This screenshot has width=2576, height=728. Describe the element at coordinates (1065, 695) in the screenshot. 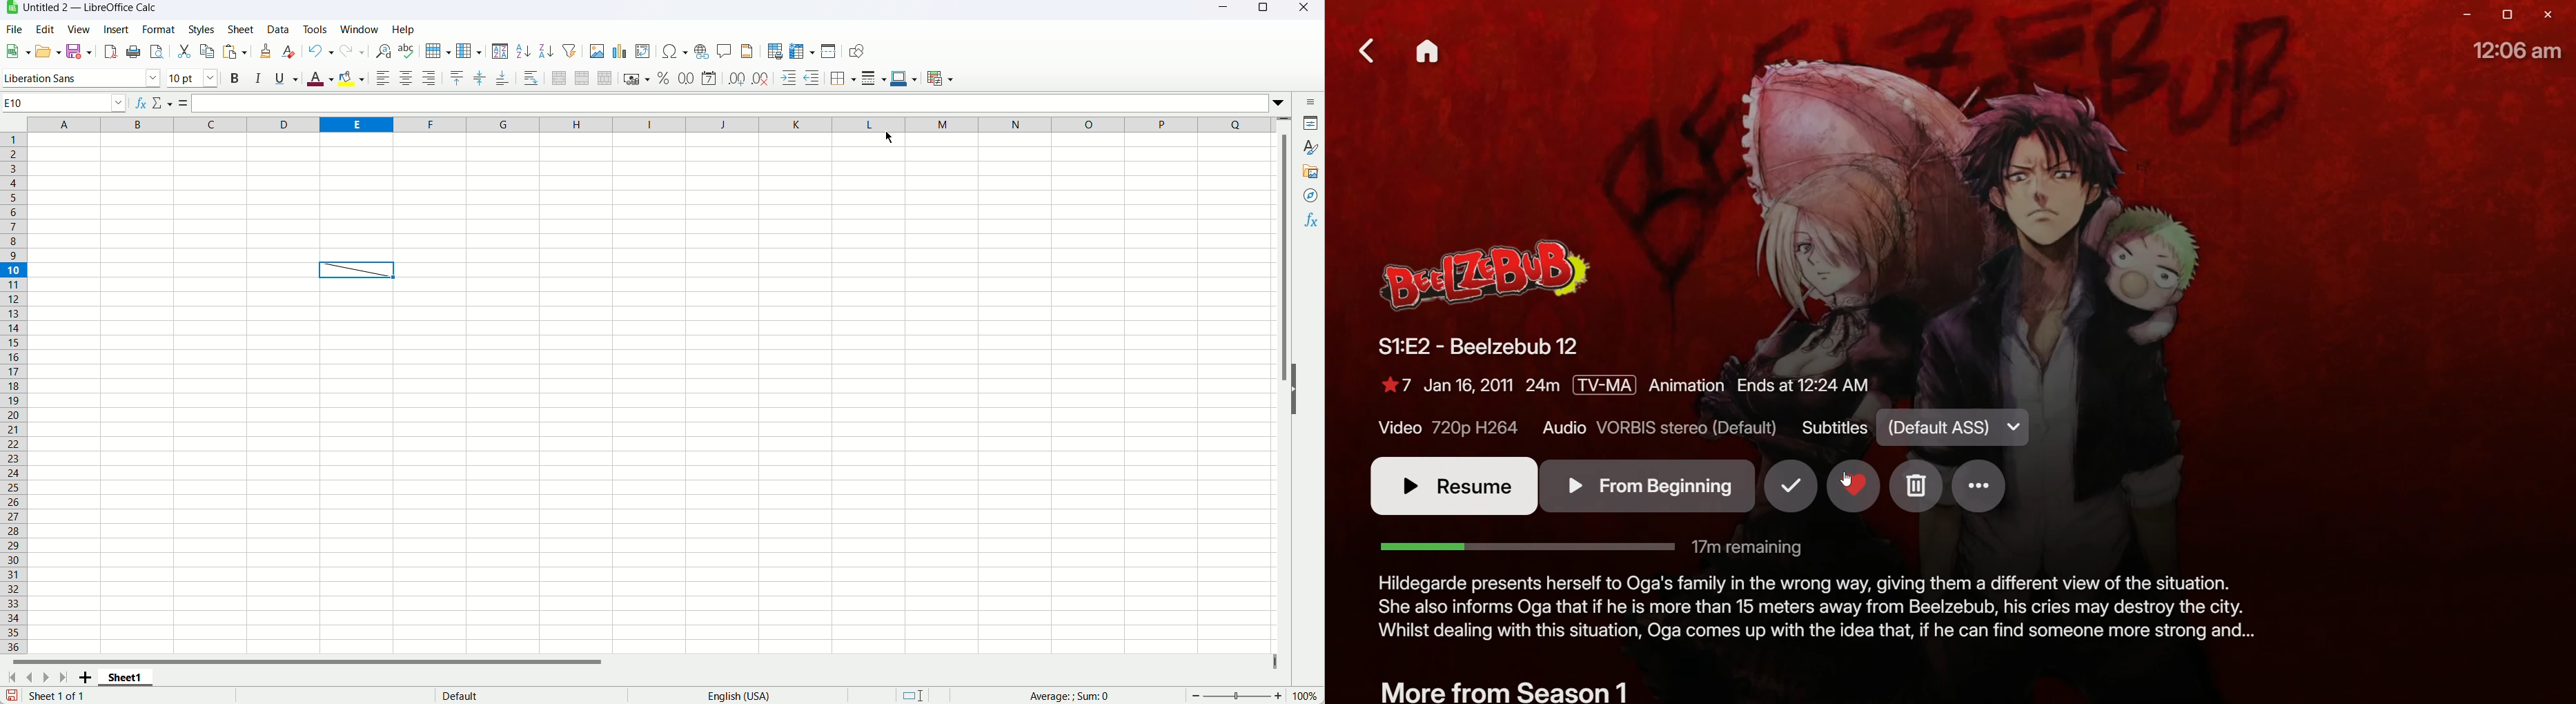

I see `Average: ; Sum: 0` at that location.